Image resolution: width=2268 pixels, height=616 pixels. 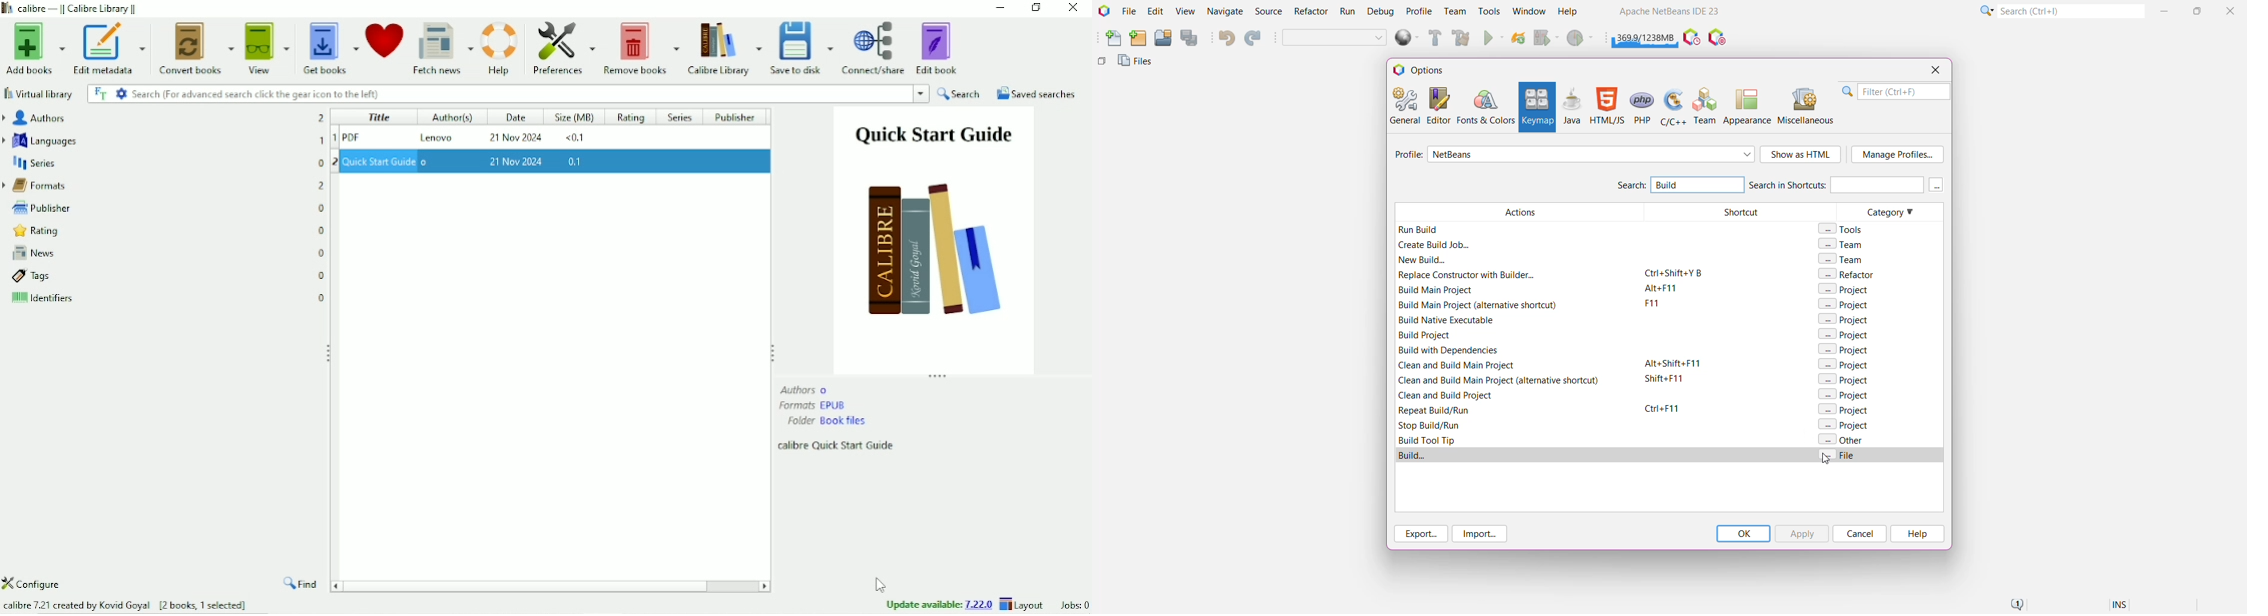 What do you see at coordinates (805, 389) in the screenshot?
I see `Authors` at bounding box center [805, 389].